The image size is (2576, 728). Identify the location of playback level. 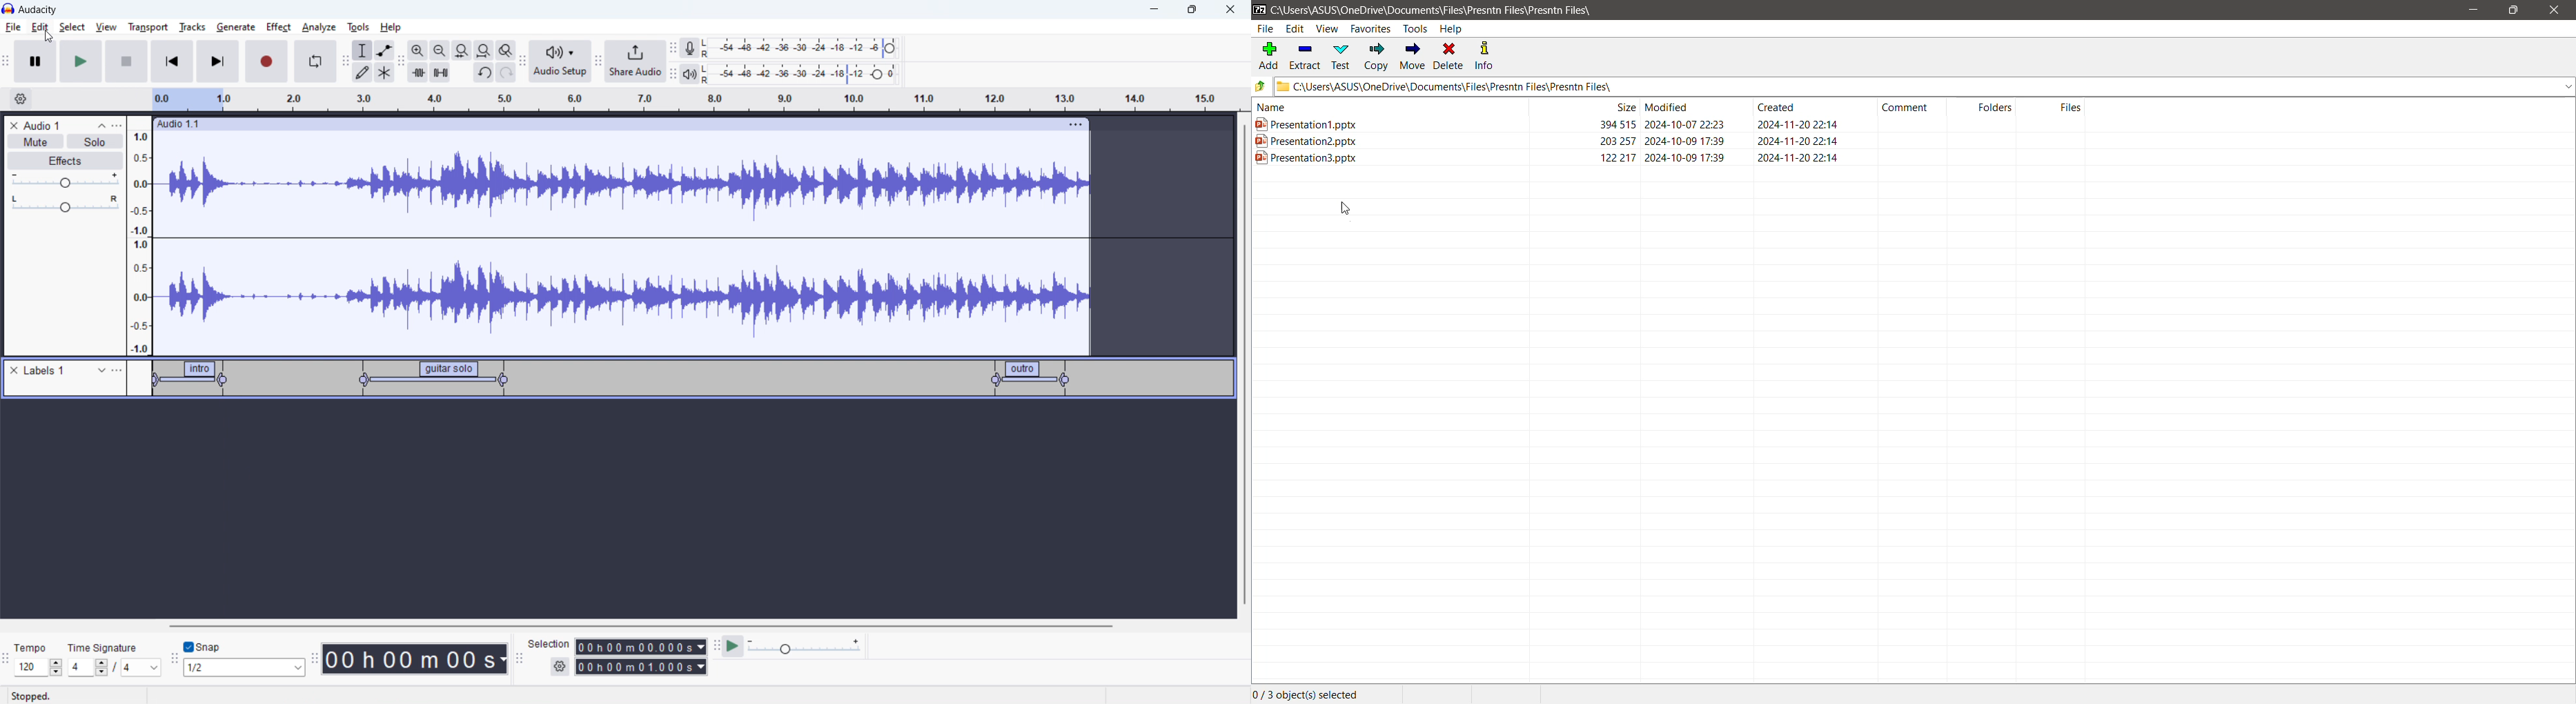
(809, 73).